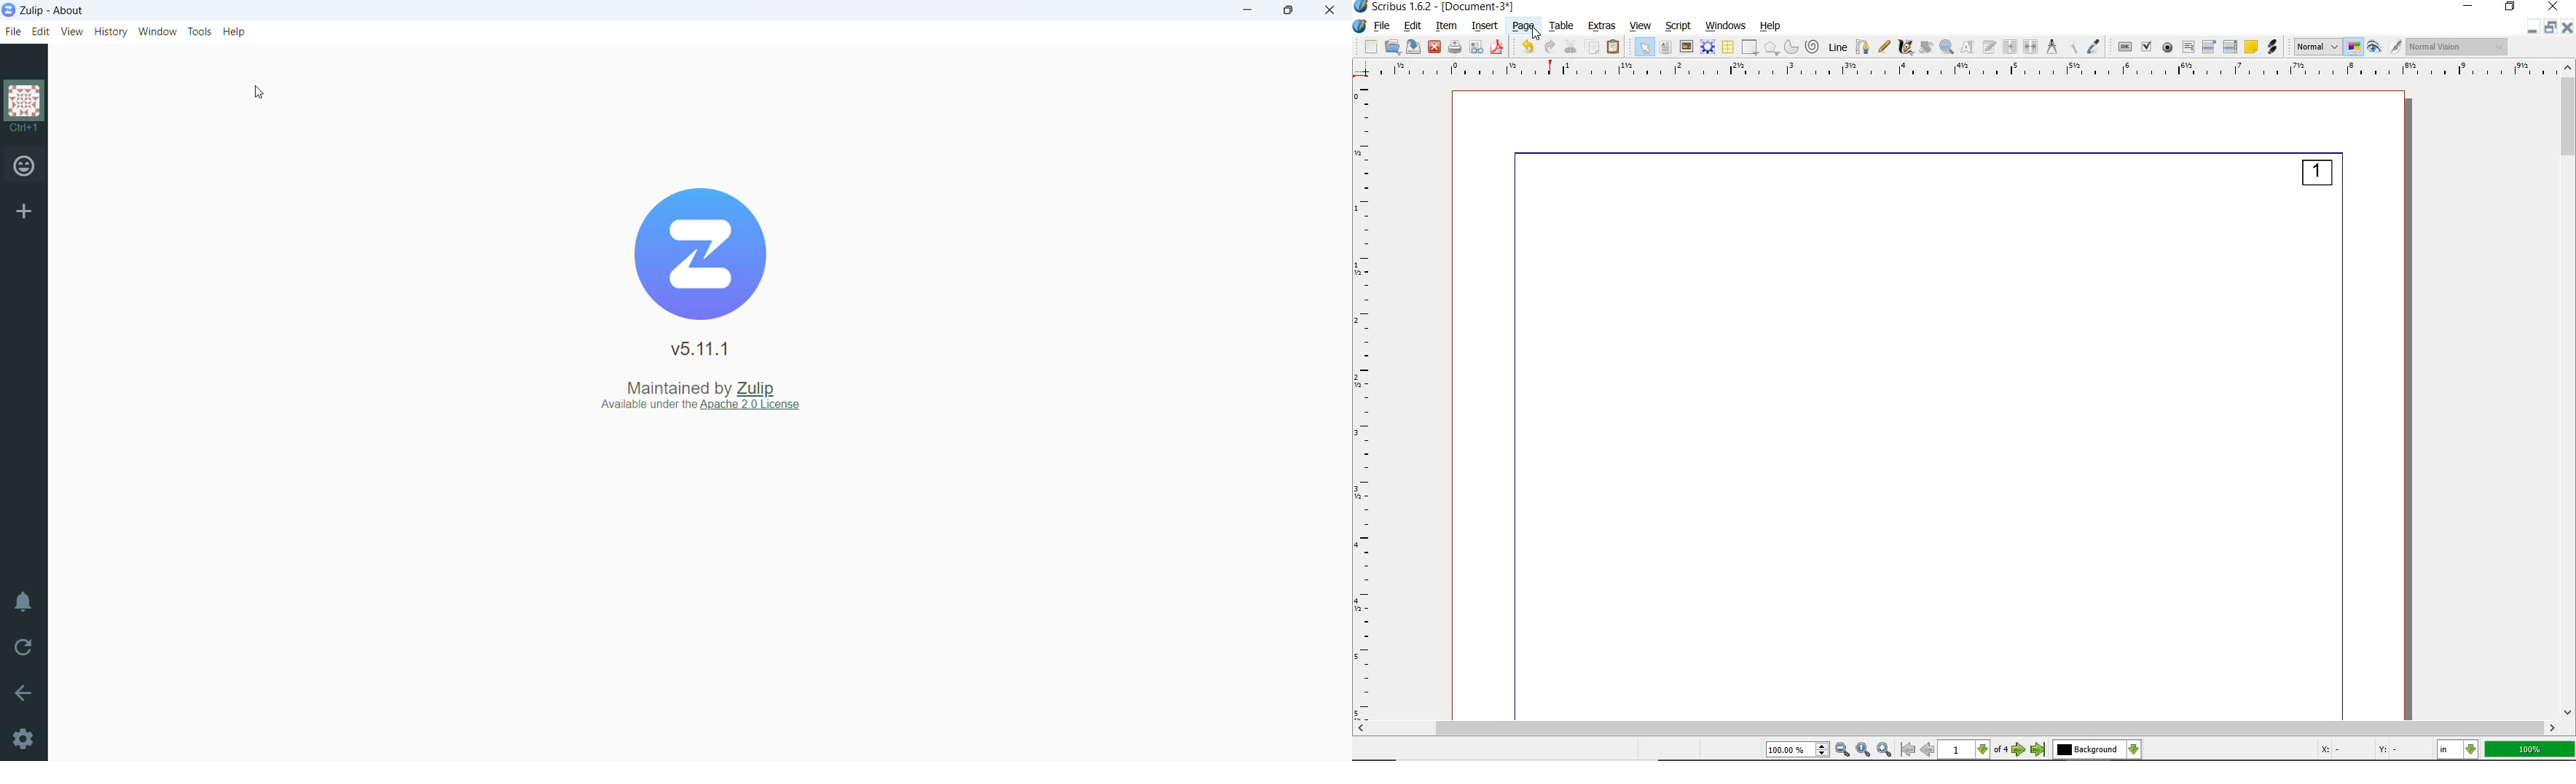 The height and width of the screenshot is (784, 2576). Describe the element at coordinates (1843, 750) in the screenshot. I see `zoom out` at that location.